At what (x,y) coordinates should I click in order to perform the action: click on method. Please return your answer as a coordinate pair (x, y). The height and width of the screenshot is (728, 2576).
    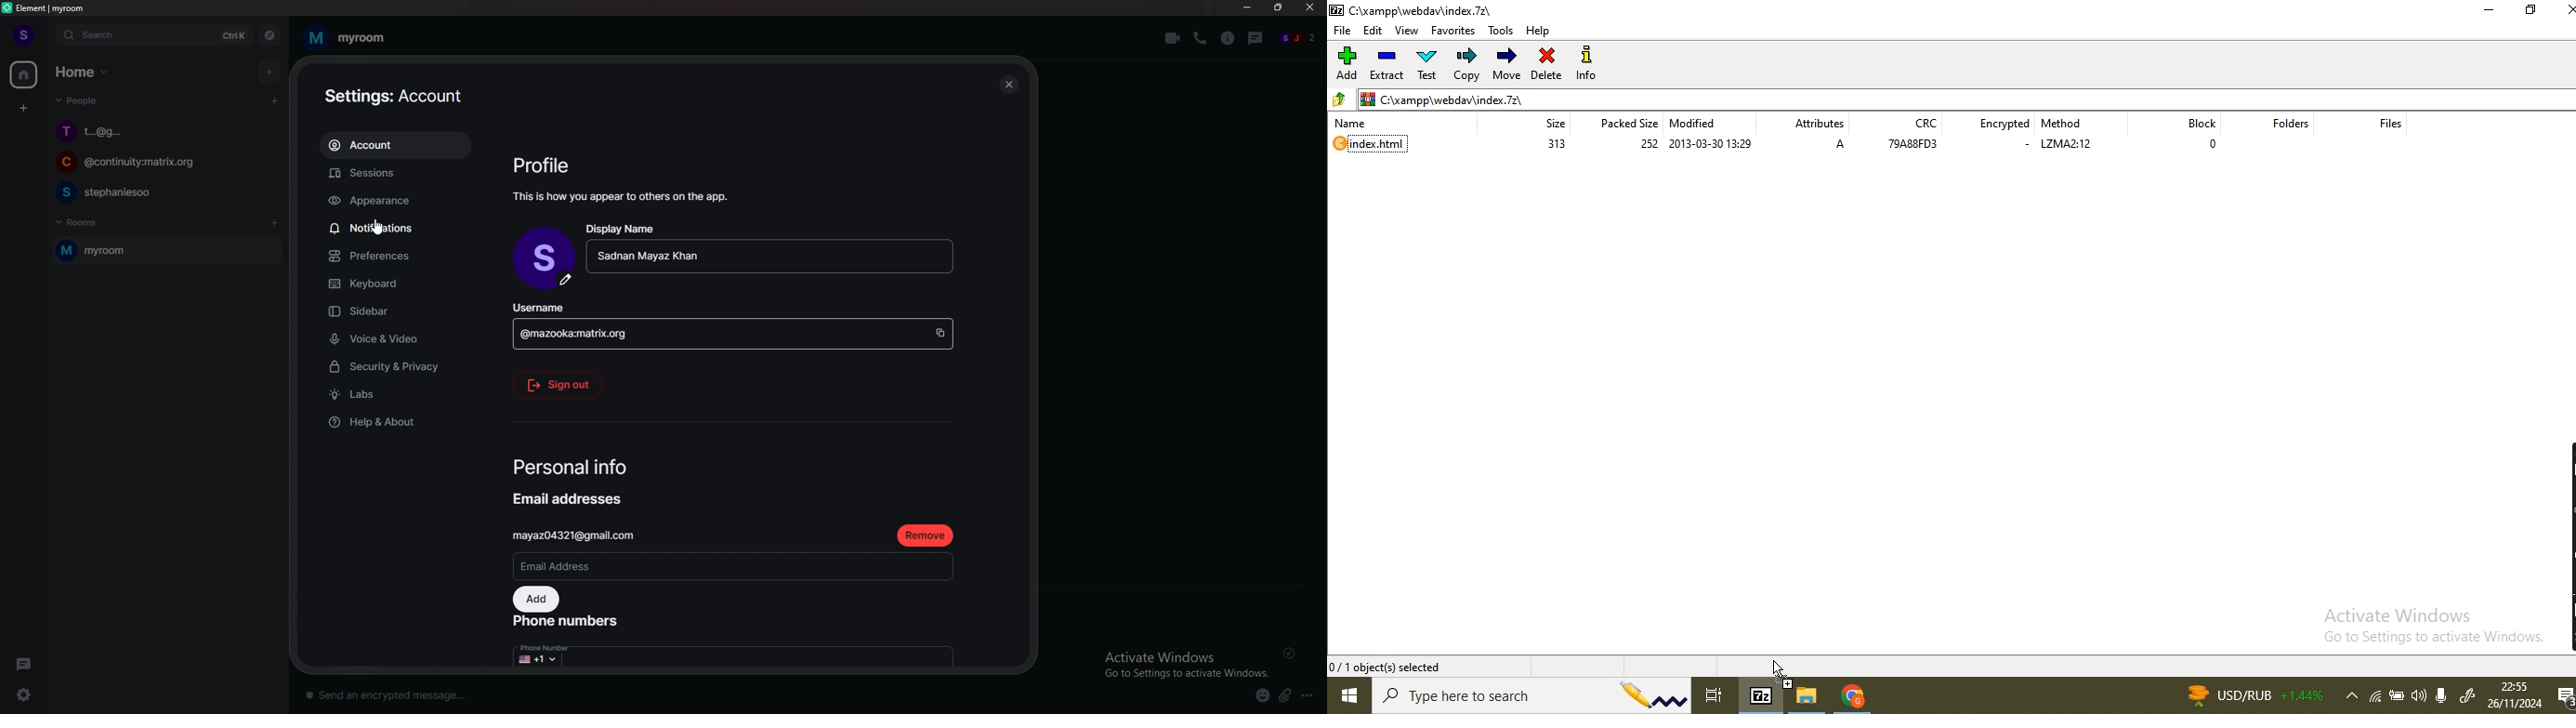
    Looking at the image, I should click on (2071, 121).